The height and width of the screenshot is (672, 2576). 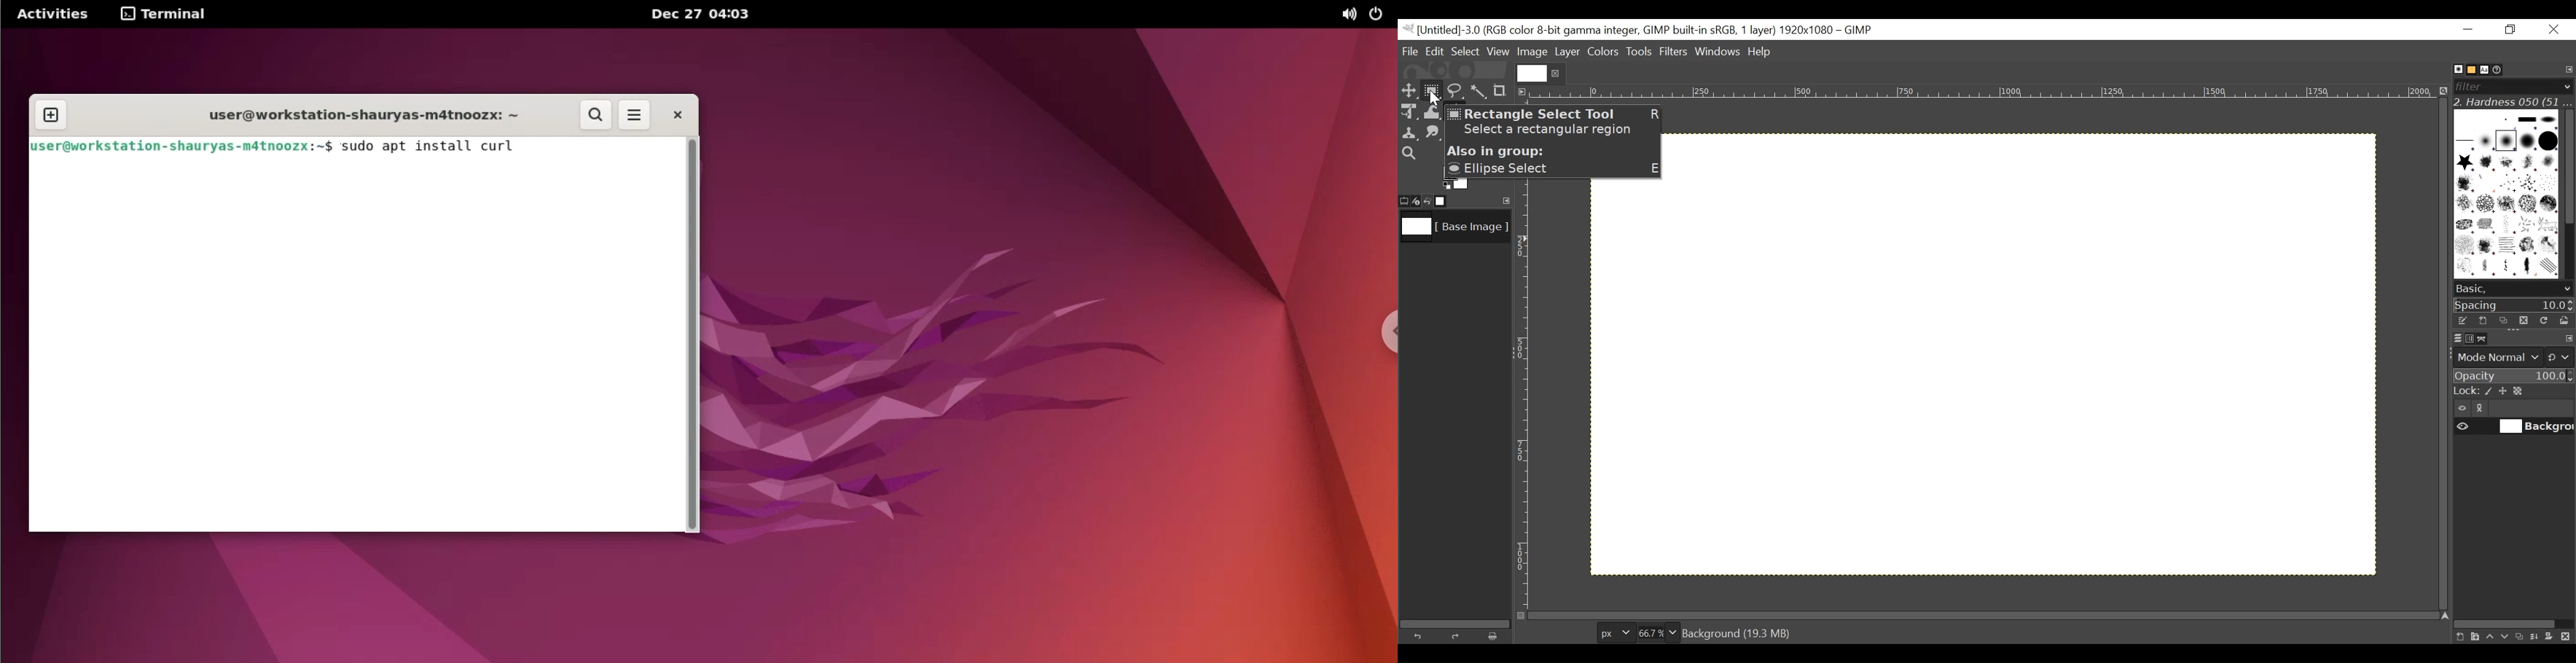 I want to click on Restore, so click(x=2513, y=30).